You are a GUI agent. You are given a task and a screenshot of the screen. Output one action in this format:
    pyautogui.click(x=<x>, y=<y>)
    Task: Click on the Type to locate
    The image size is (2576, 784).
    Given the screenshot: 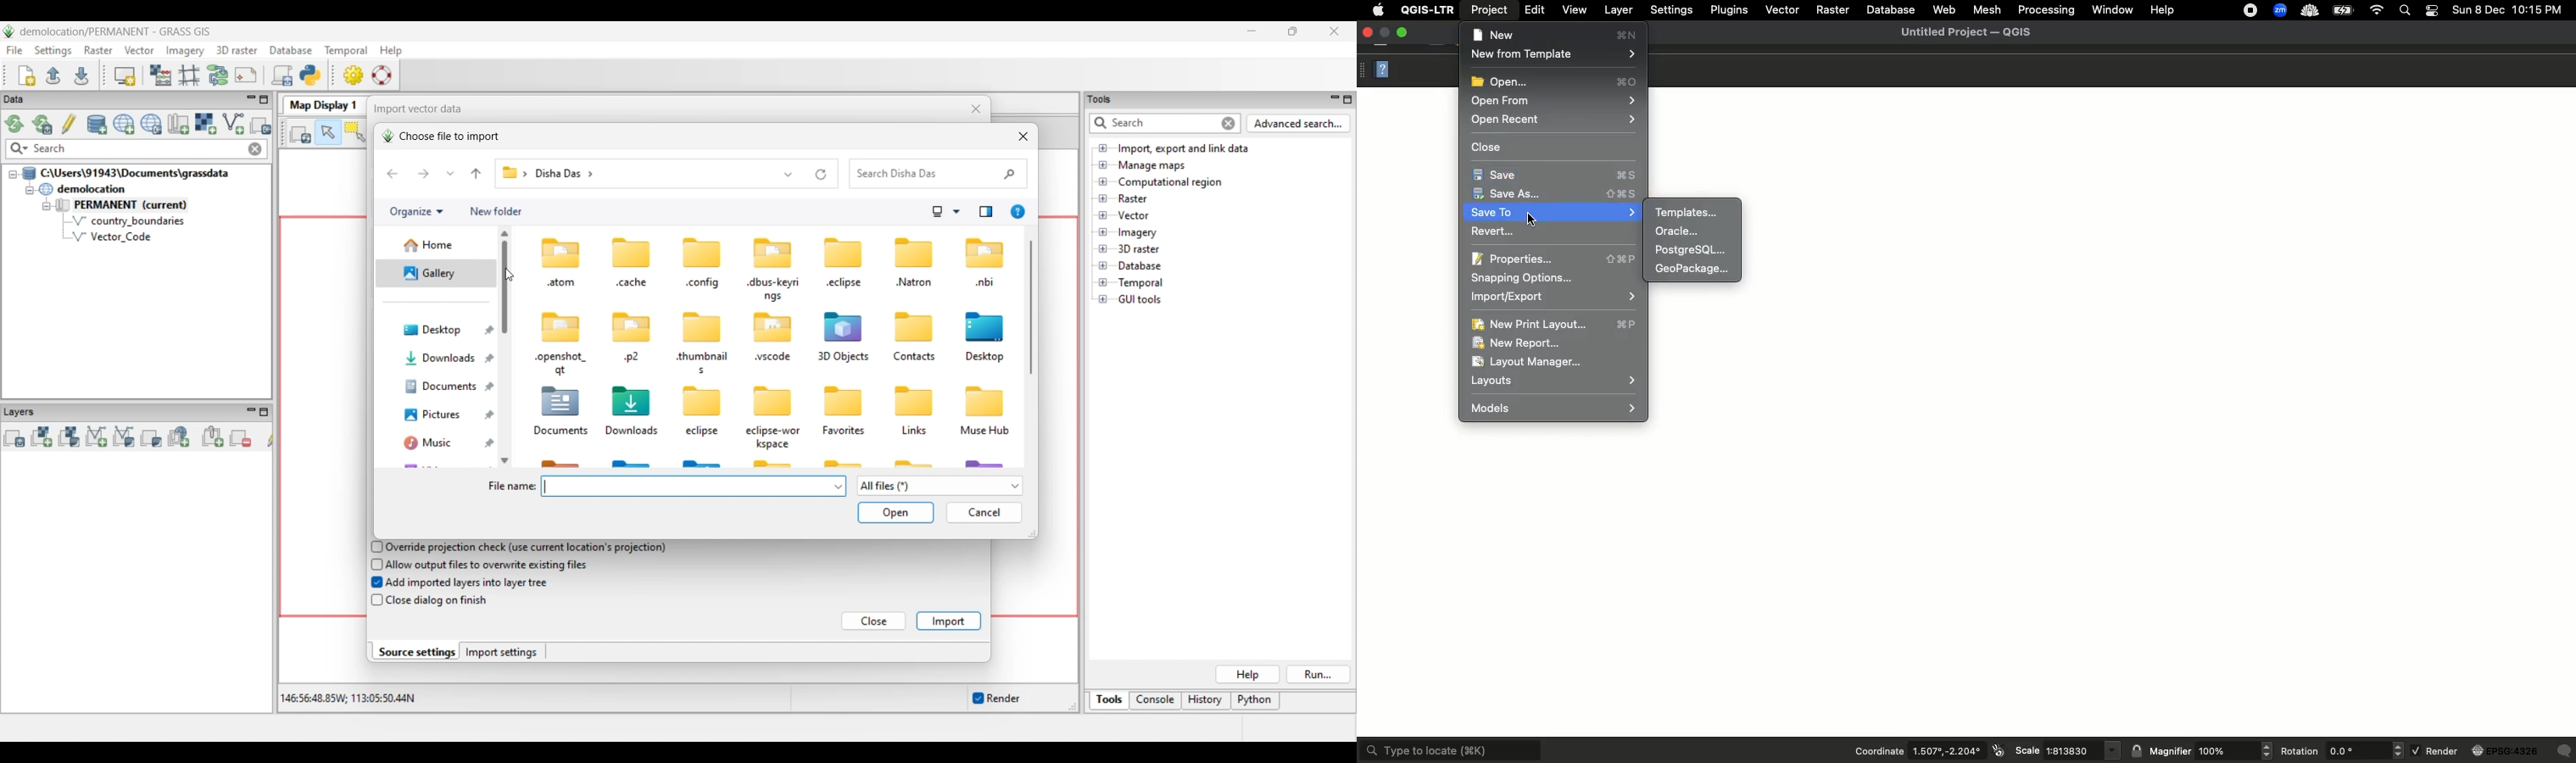 What is the action you would take?
    pyautogui.click(x=1450, y=749)
    